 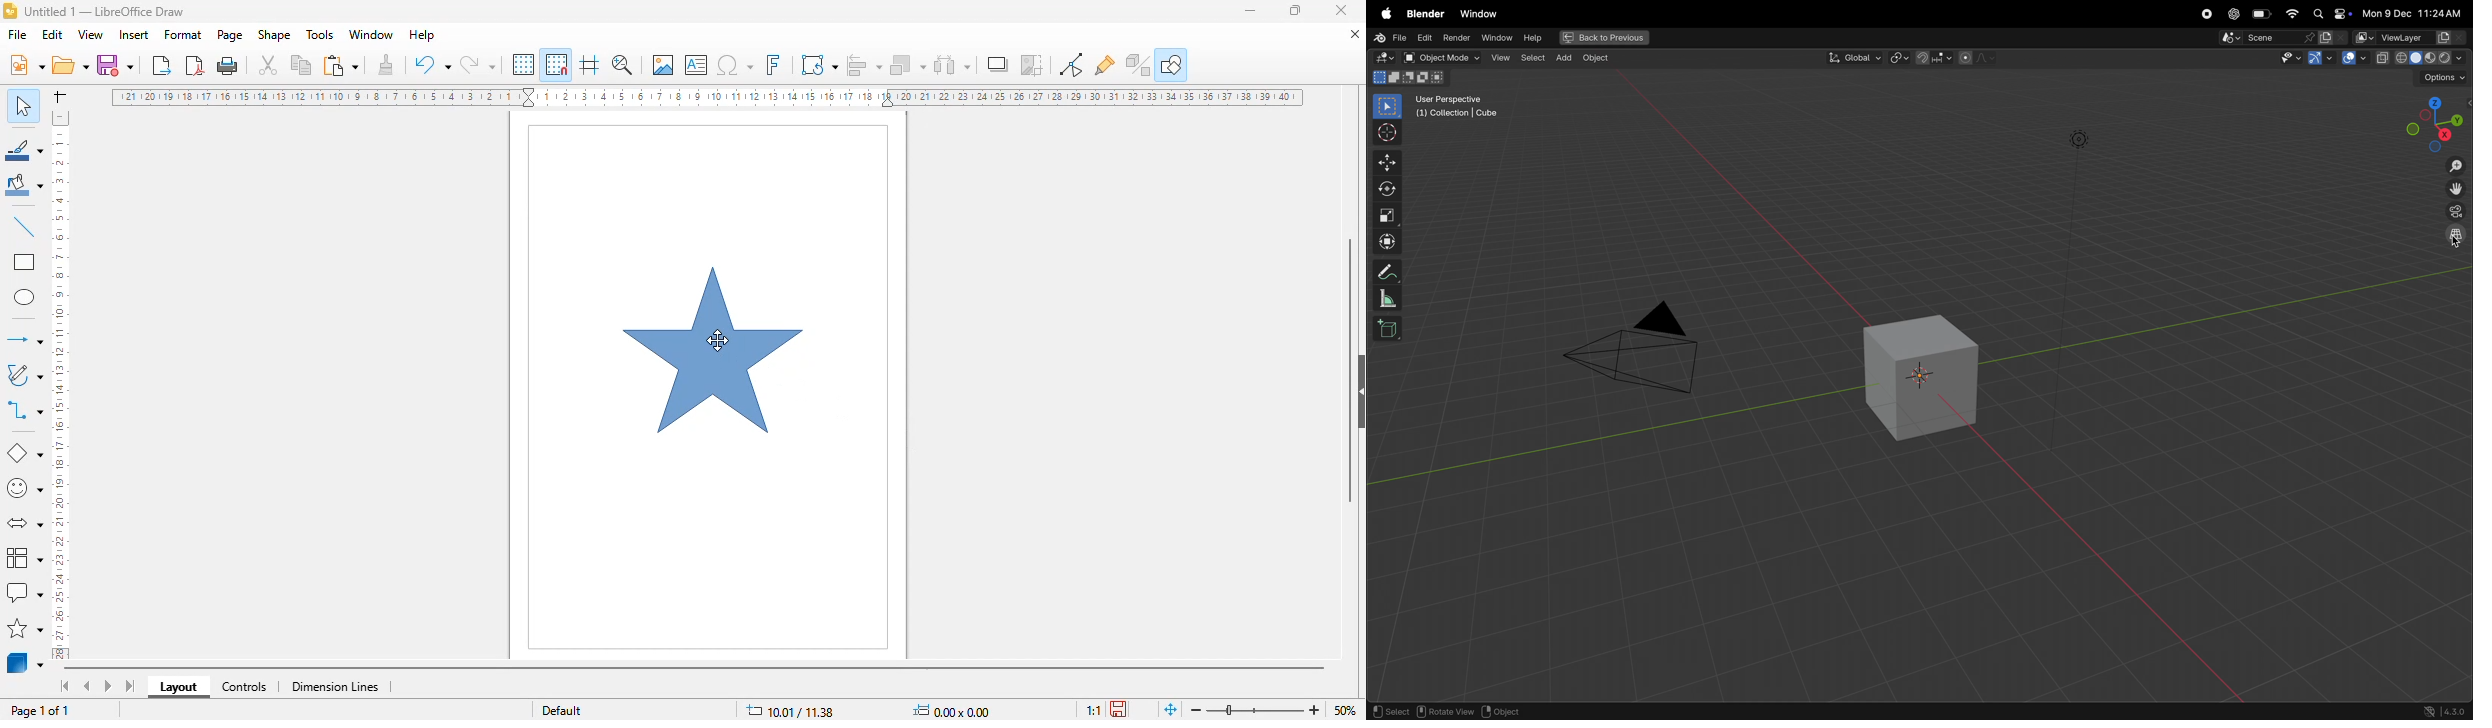 What do you see at coordinates (178, 687) in the screenshot?
I see `layout` at bounding box center [178, 687].